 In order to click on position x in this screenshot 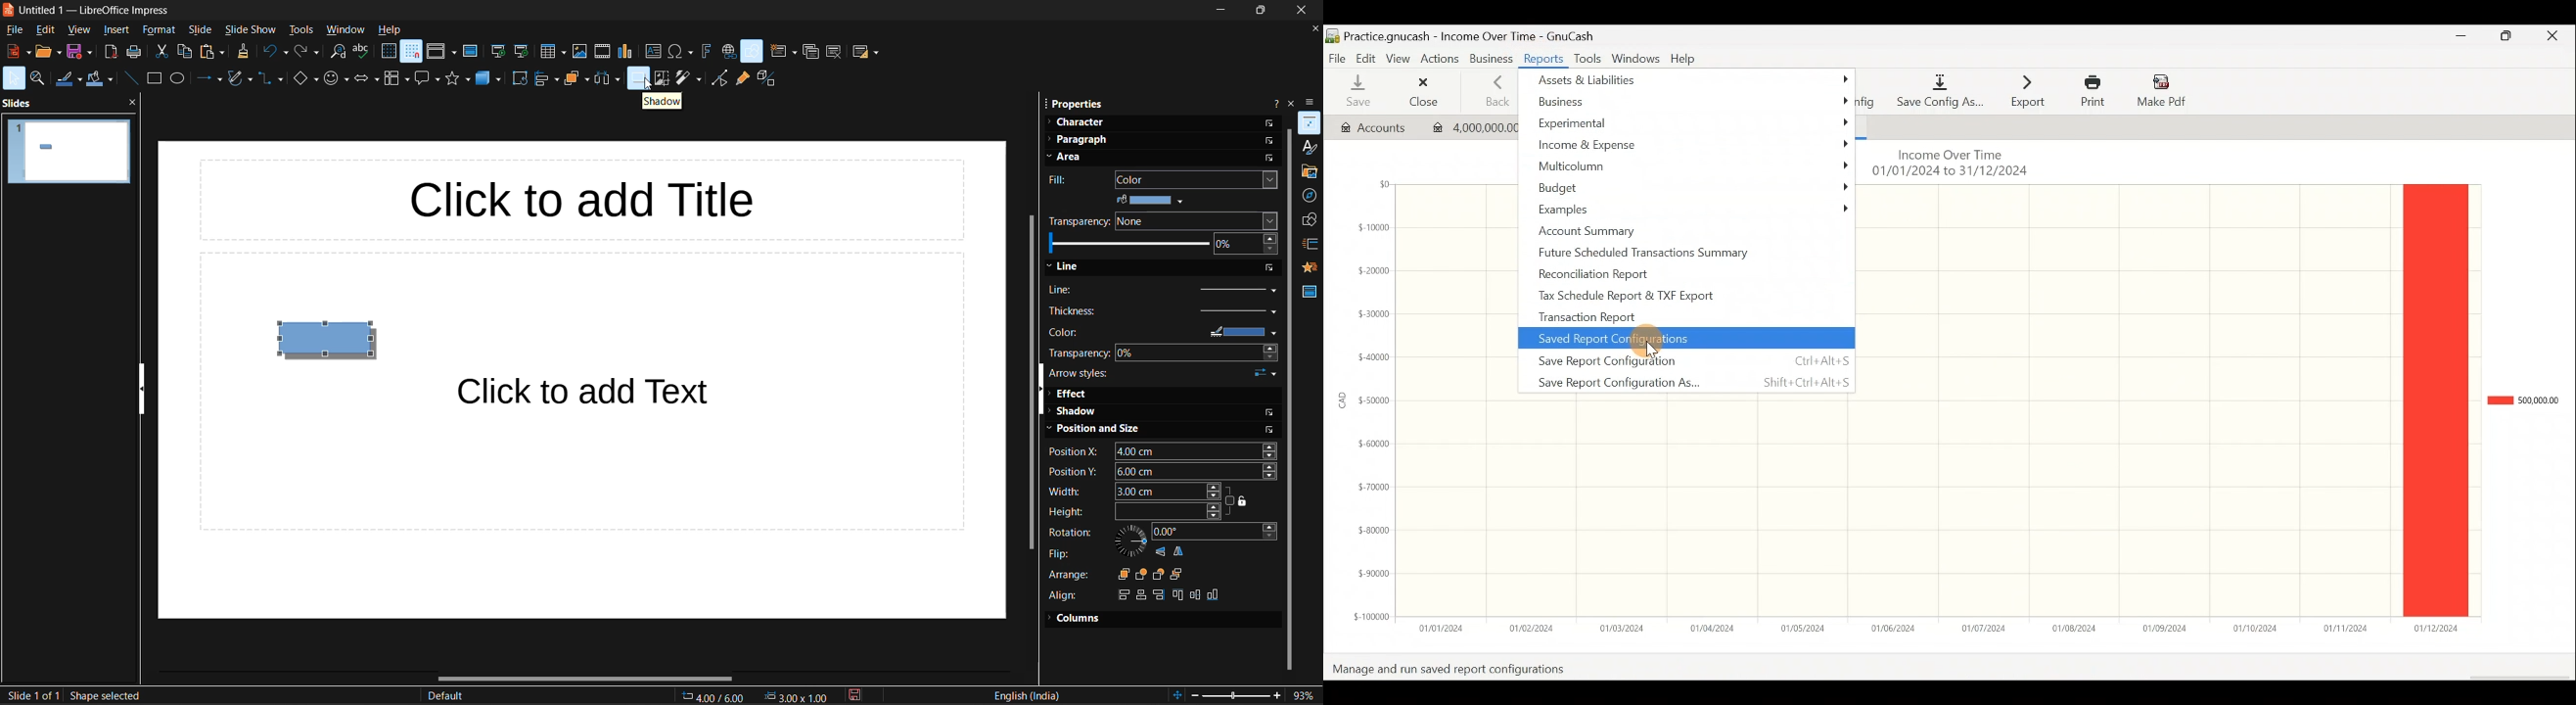, I will do `click(1167, 450)`.